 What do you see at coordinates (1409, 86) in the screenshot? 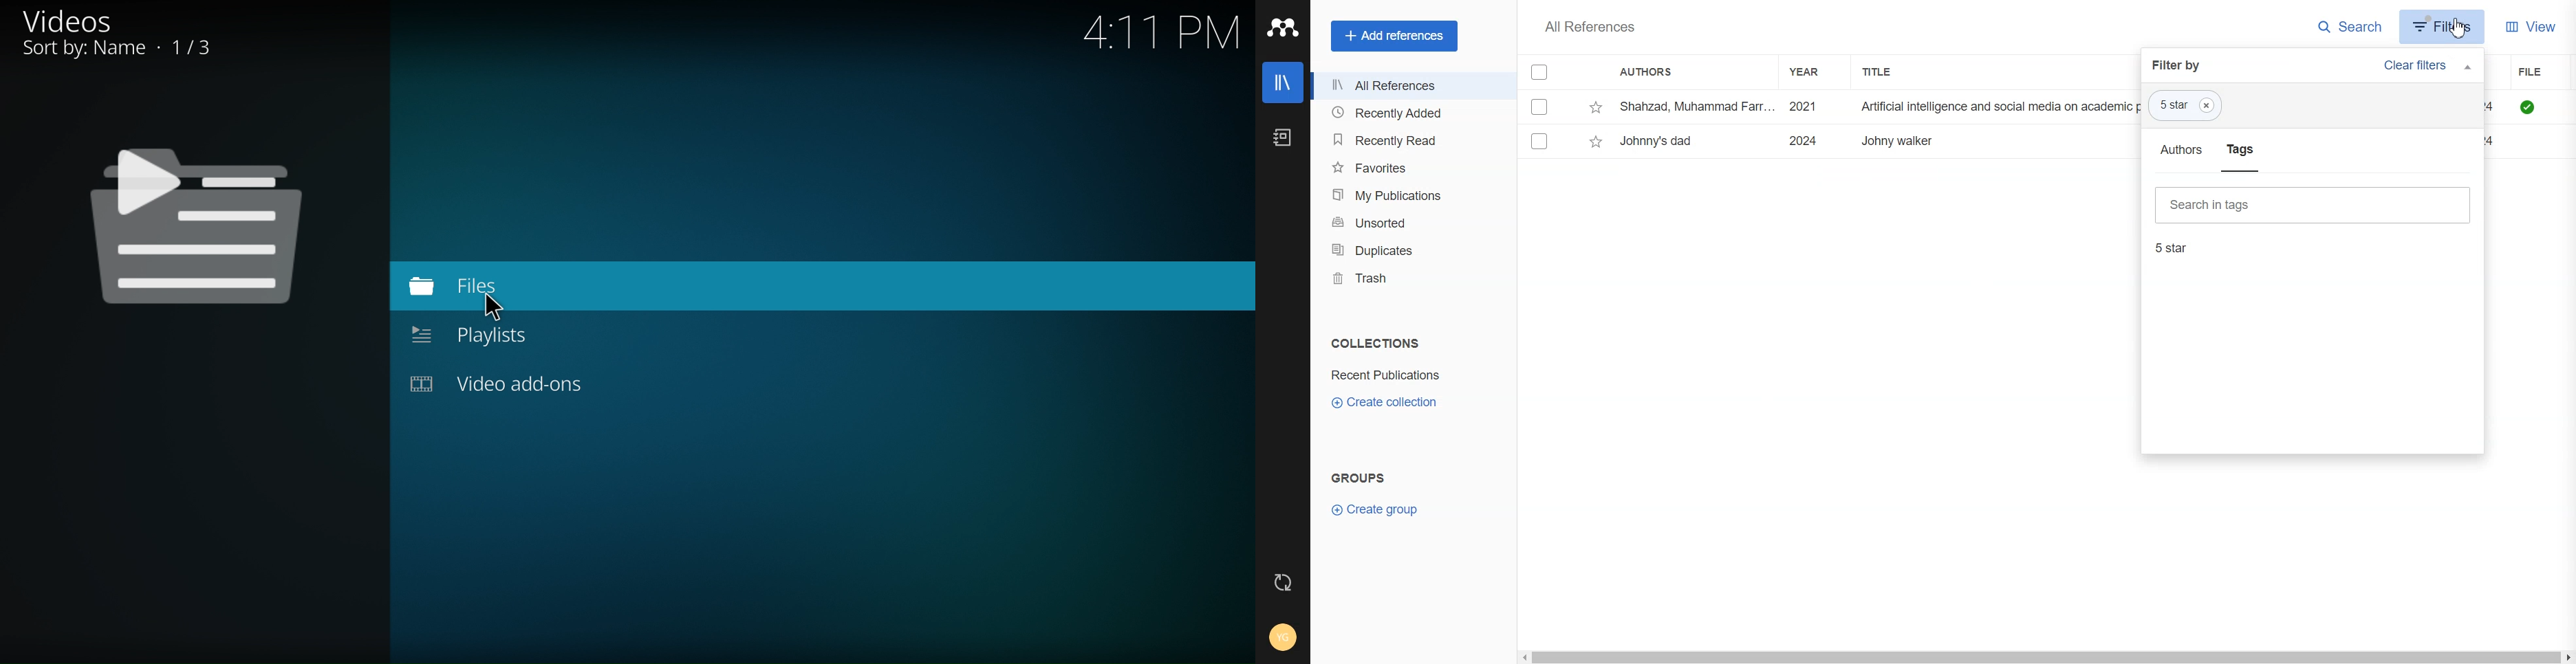
I see `All References` at bounding box center [1409, 86].